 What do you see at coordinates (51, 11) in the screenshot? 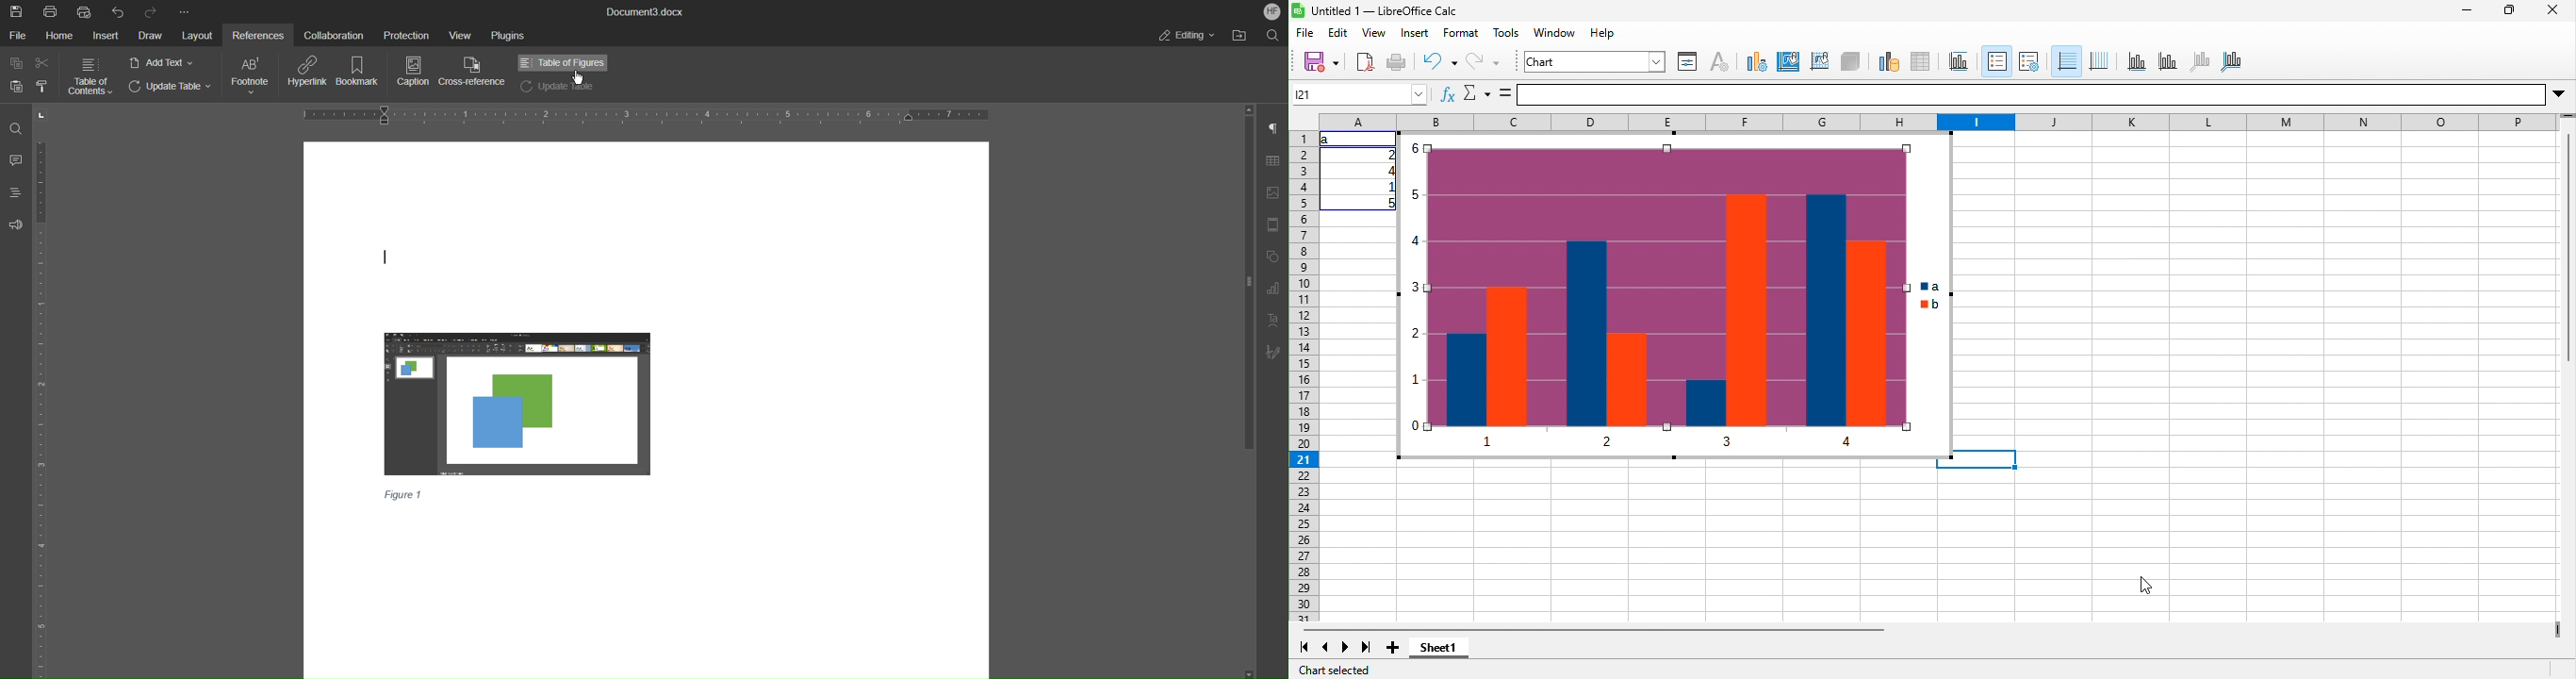
I see `Print` at bounding box center [51, 11].